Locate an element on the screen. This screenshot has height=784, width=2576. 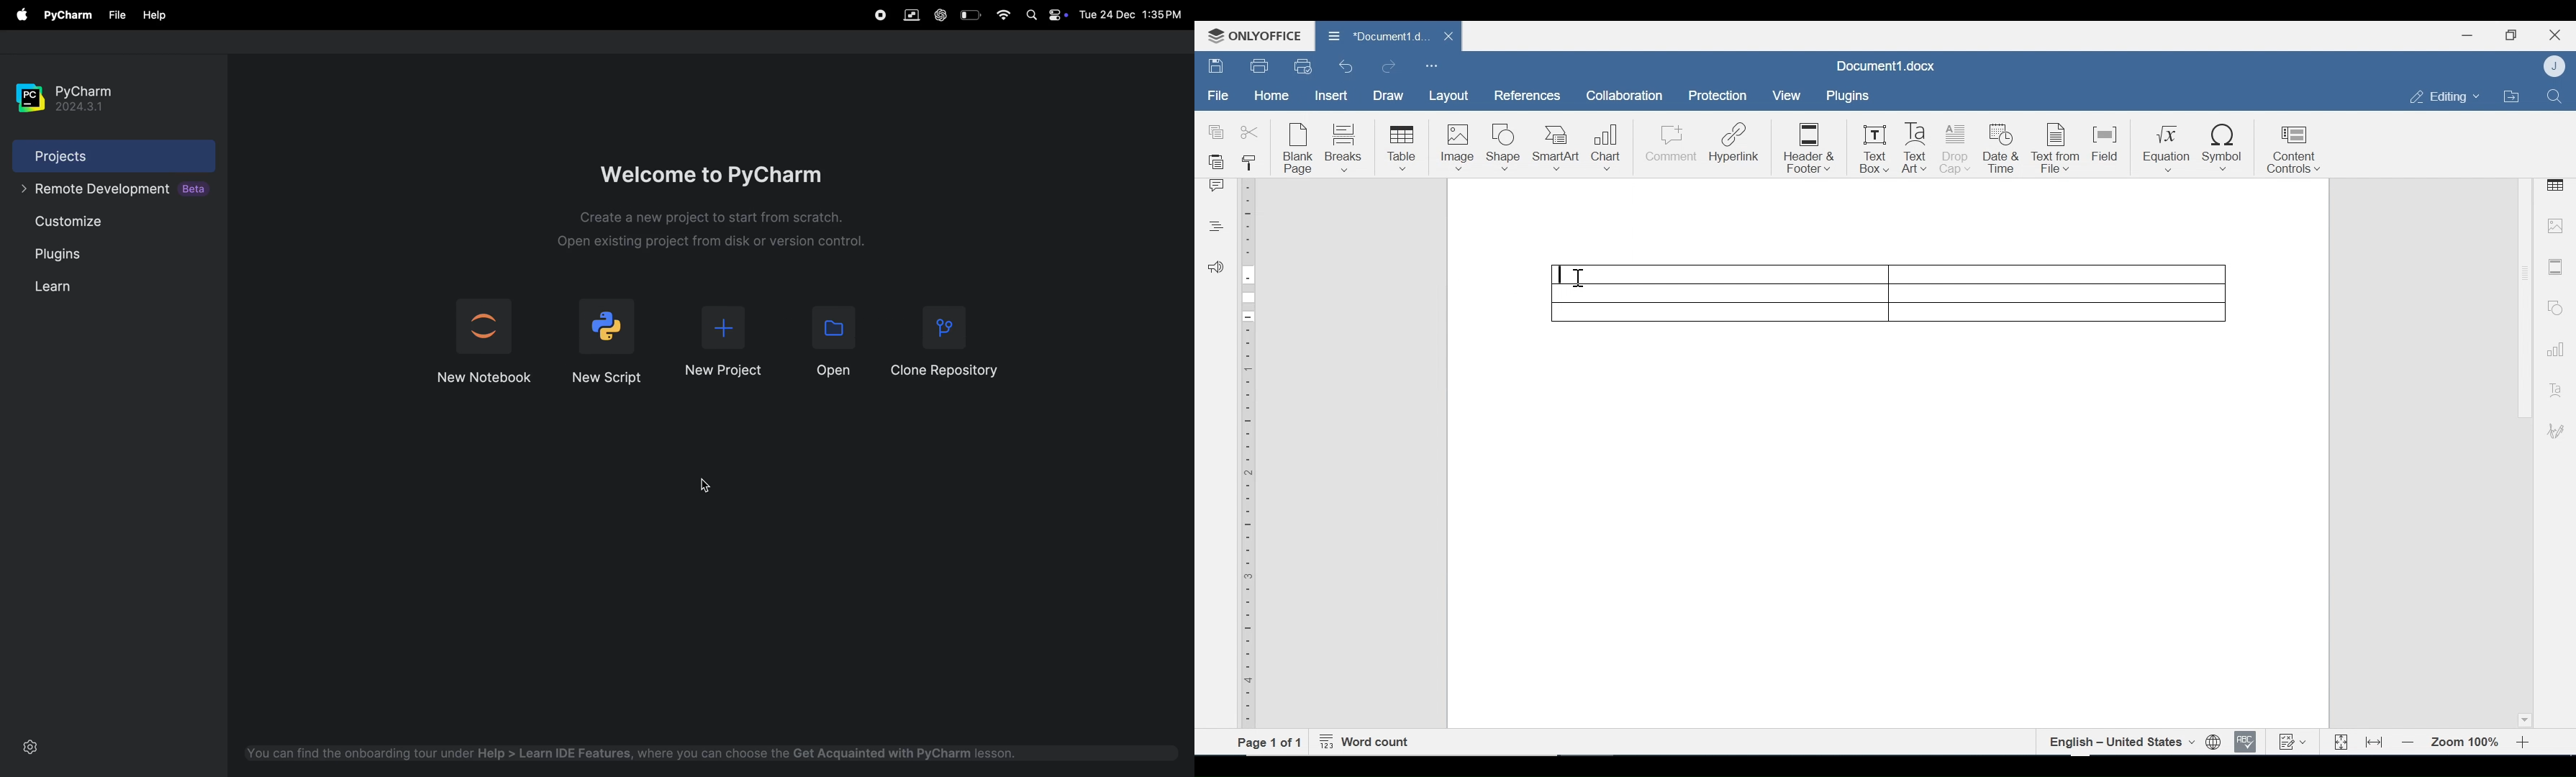
Customize Quick Access Toolbar is located at coordinates (1431, 65).